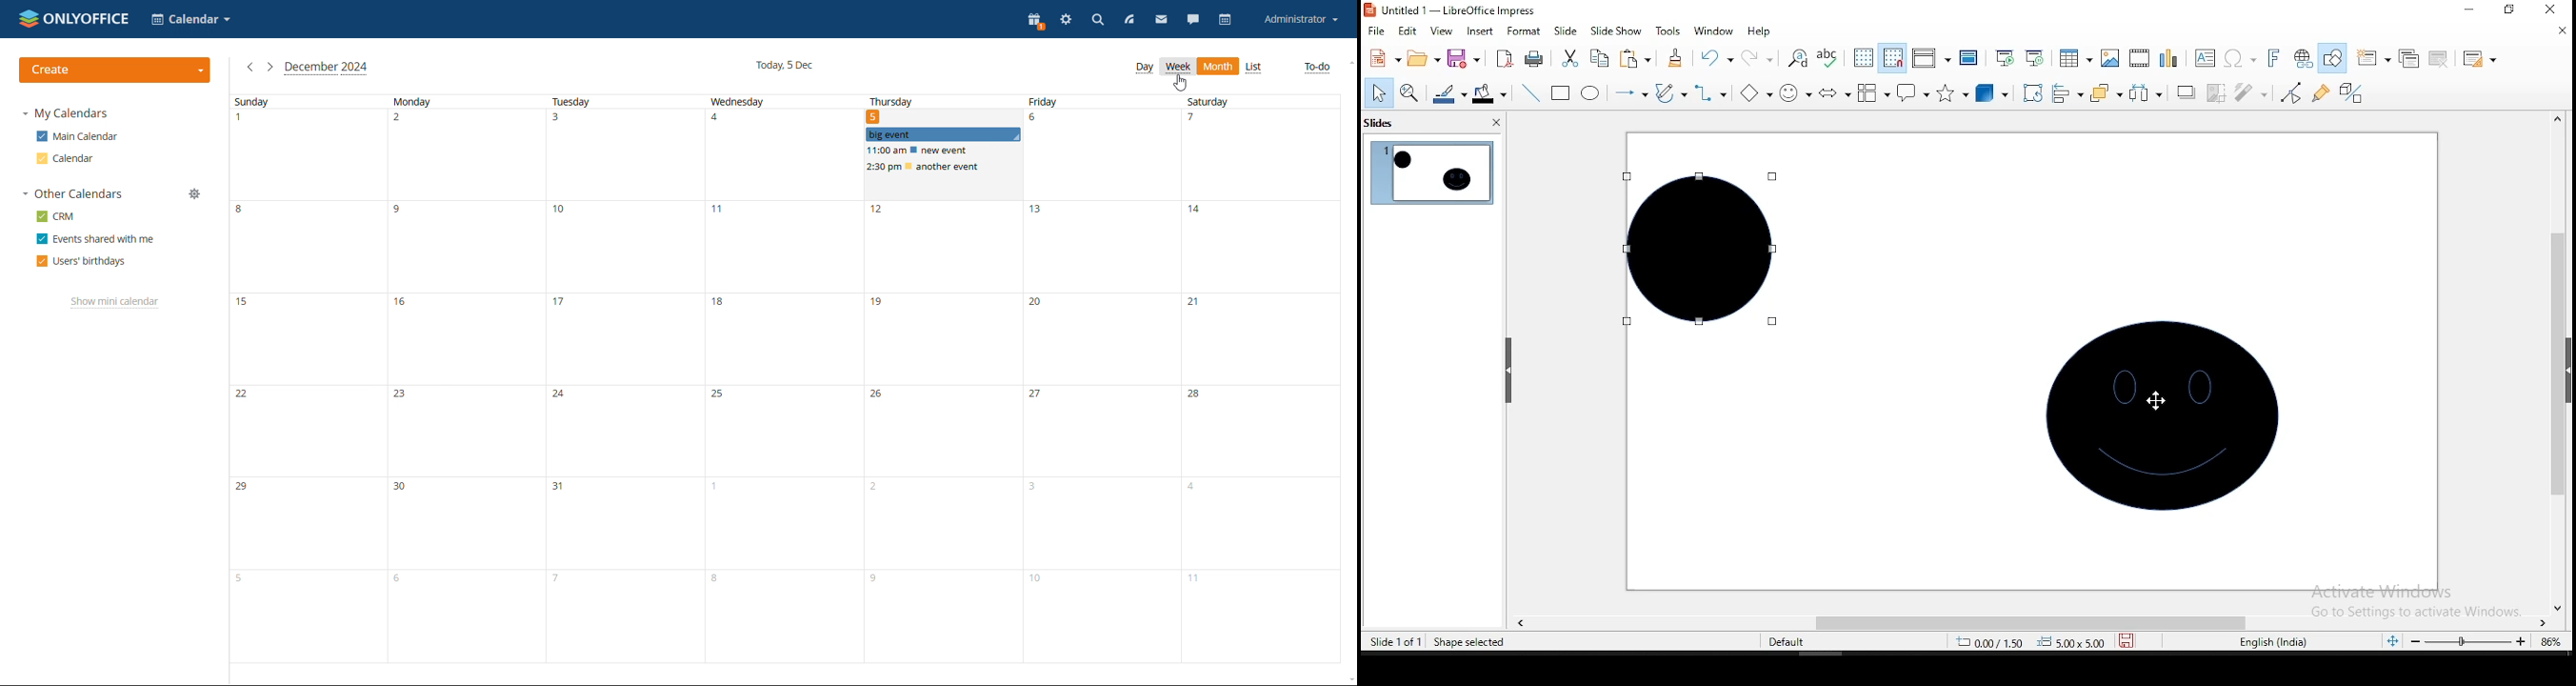 The image size is (2576, 700). I want to click on object (selected), so click(1696, 250).